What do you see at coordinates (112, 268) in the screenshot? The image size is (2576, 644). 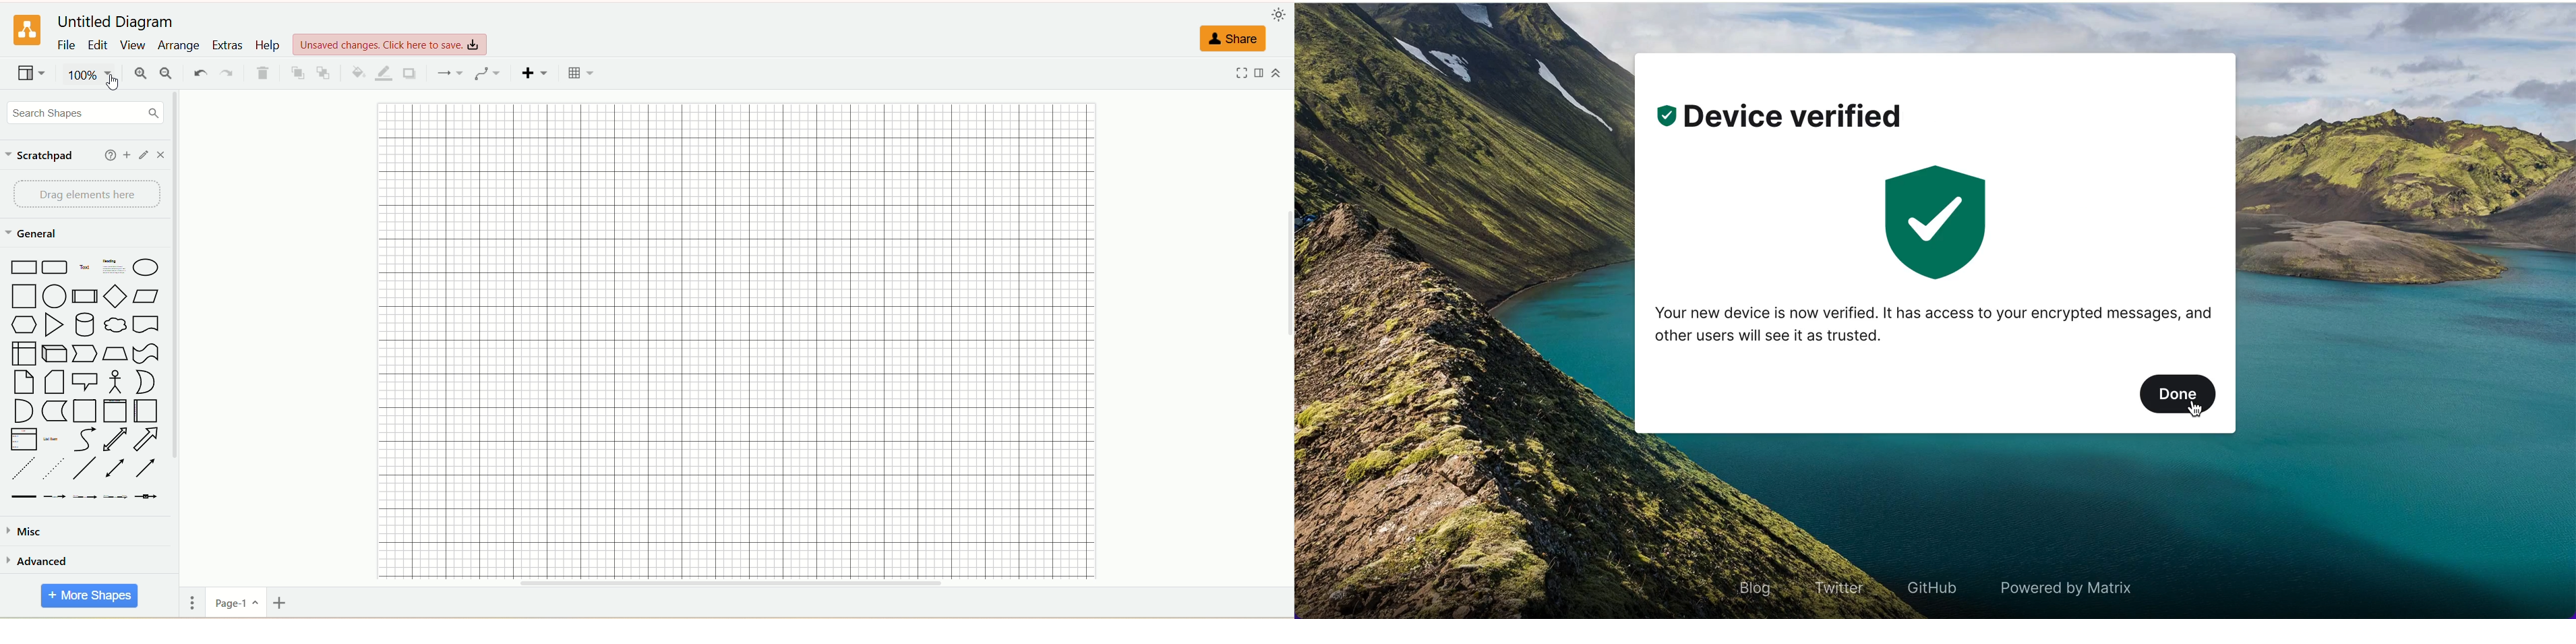 I see `text box` at bounding box center [112, 268].